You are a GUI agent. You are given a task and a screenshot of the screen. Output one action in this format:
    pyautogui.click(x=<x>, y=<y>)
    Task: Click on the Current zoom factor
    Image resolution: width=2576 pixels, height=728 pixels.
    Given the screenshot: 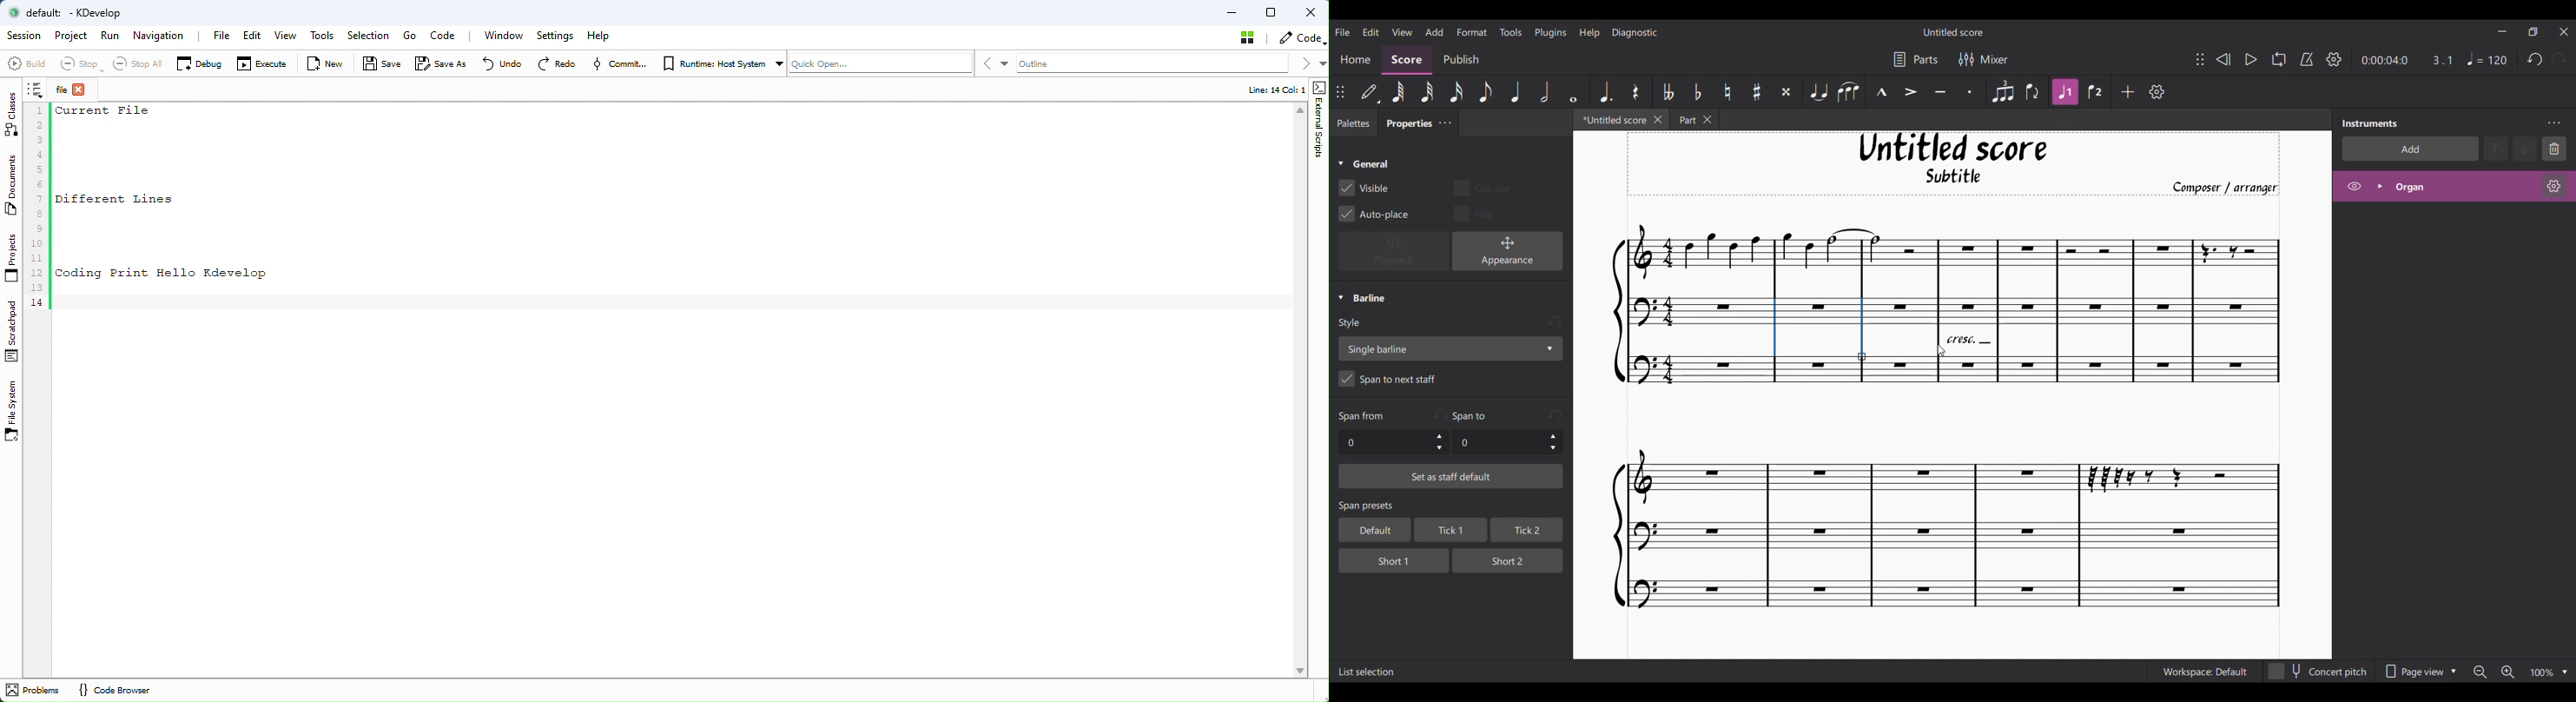 What is the action you would take?
    pyautogui.click(x=2541, y=673)
    